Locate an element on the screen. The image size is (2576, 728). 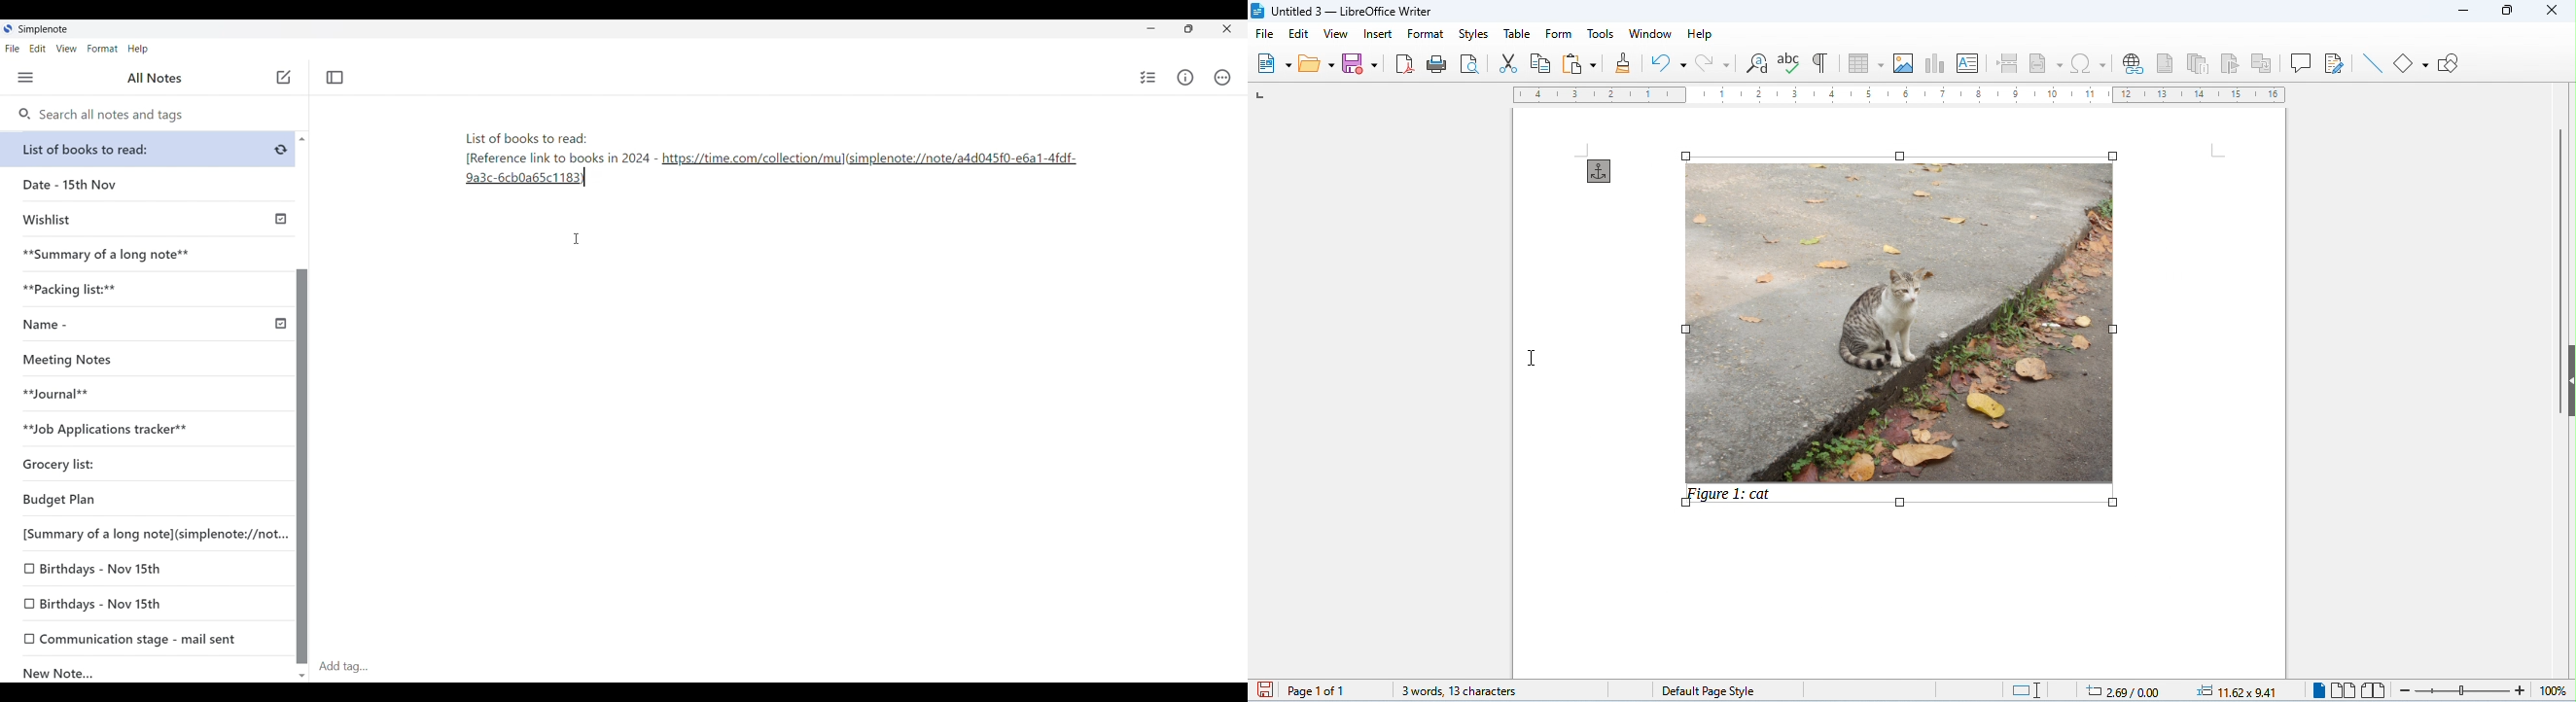
Date - 15th Nov is located at coordinates (148, 185).